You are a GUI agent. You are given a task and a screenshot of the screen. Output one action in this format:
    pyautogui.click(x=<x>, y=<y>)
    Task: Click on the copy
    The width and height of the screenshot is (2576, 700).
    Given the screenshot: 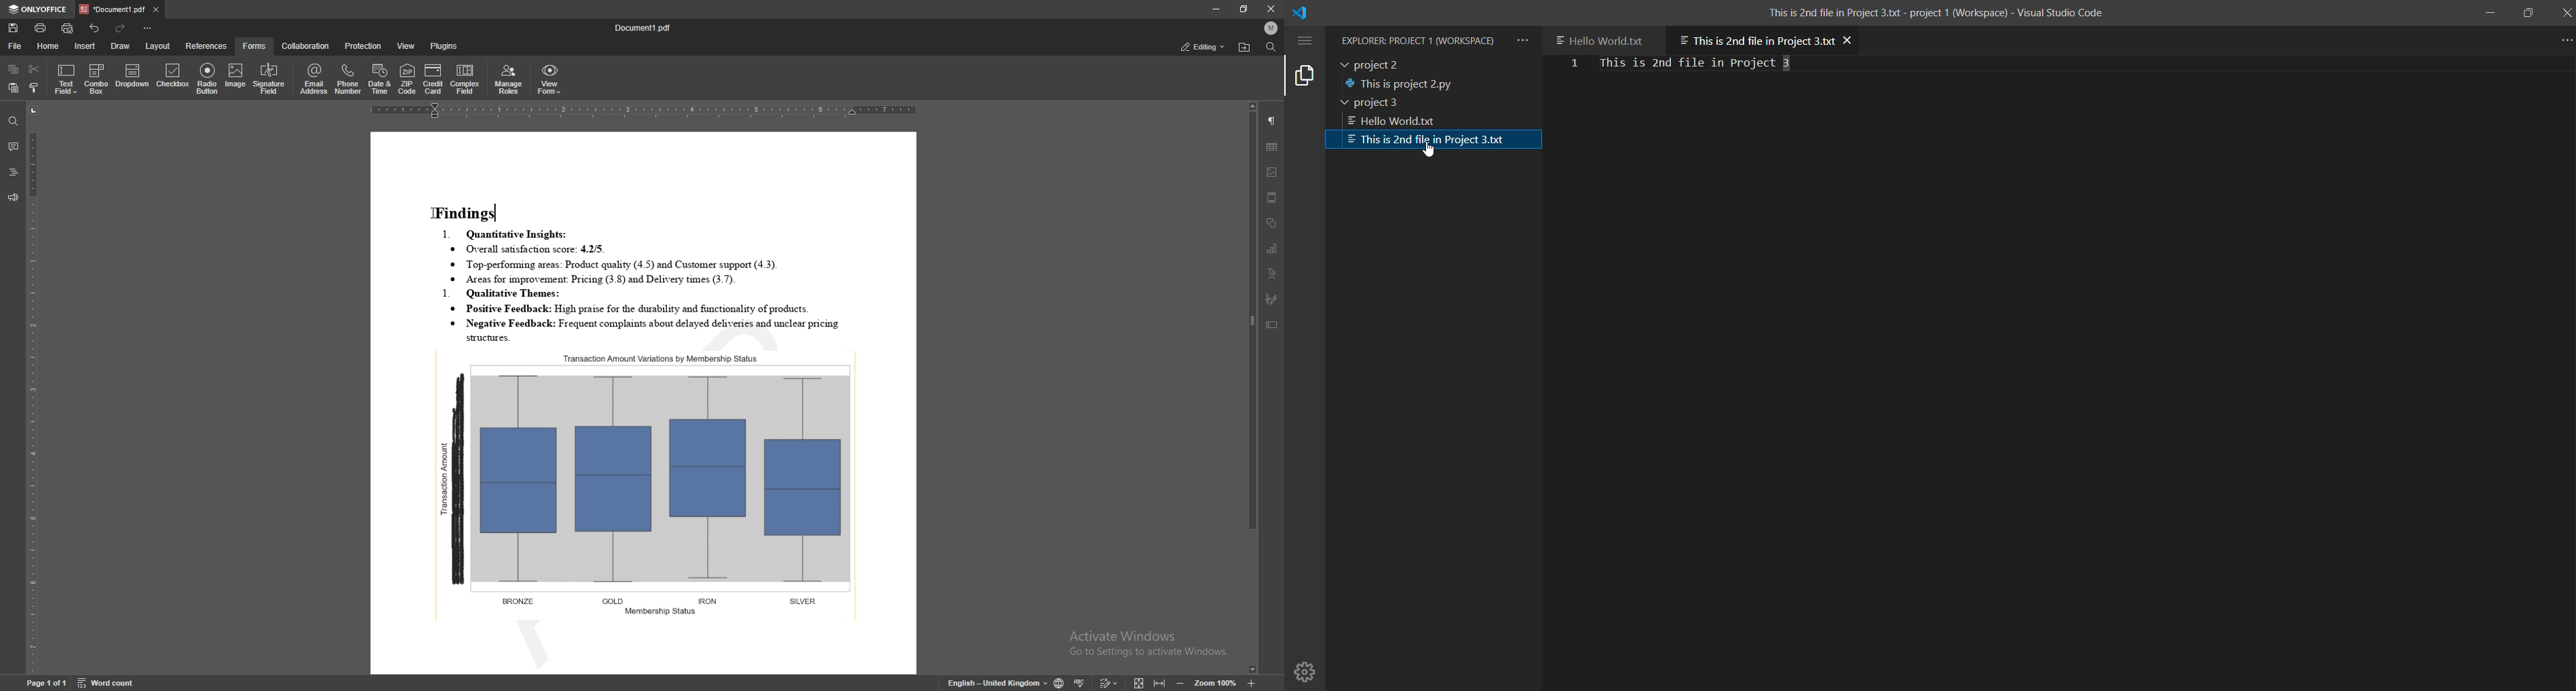 What is the action you would take?
    pyautogui.click(x=13, y=70)
    